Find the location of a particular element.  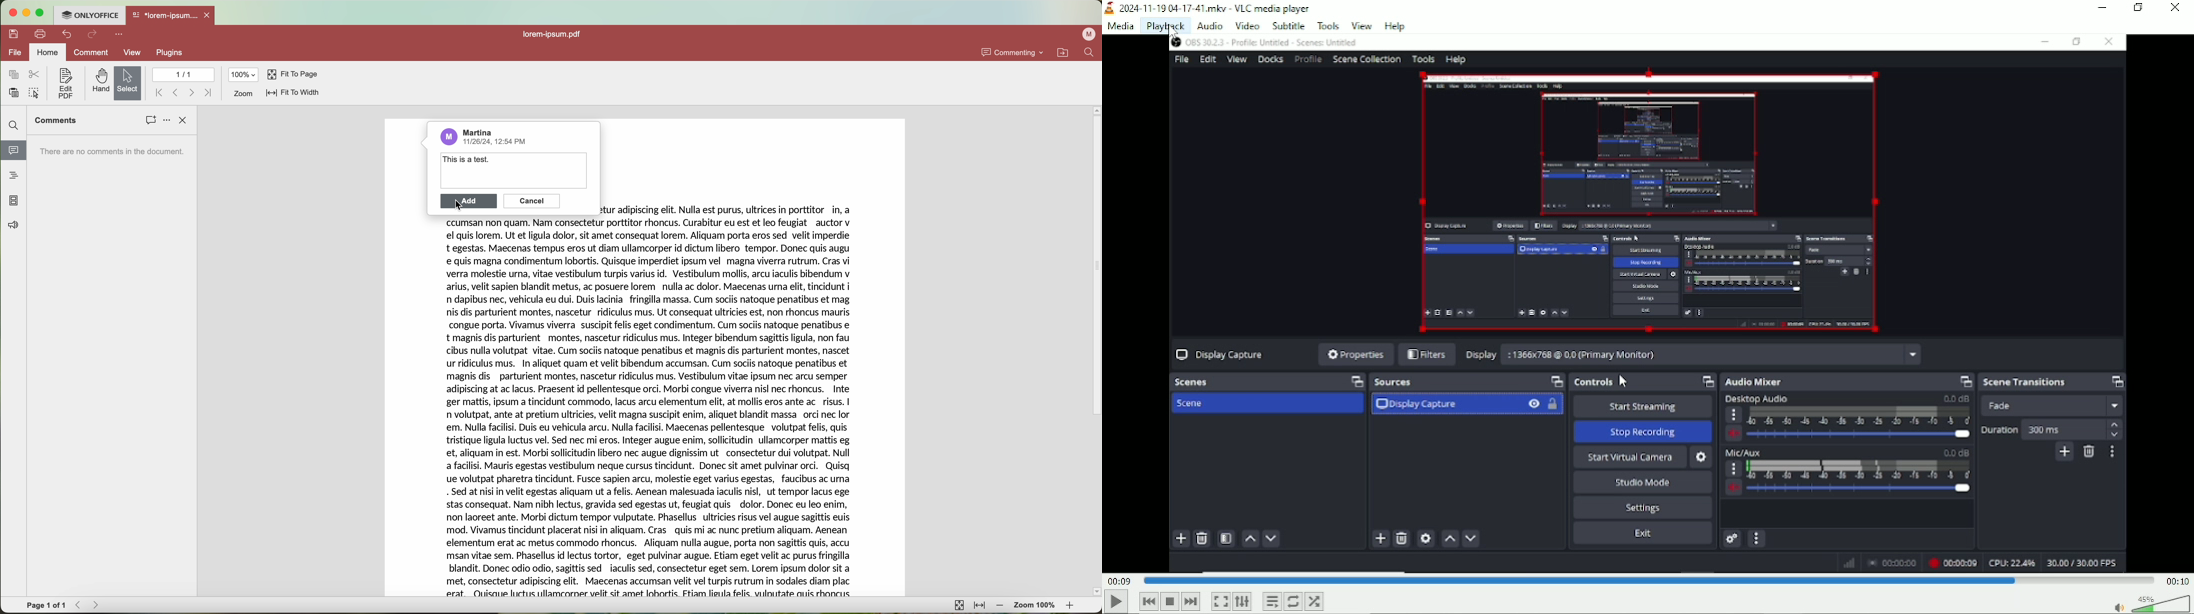

random is located at coordinates (1314, 602).